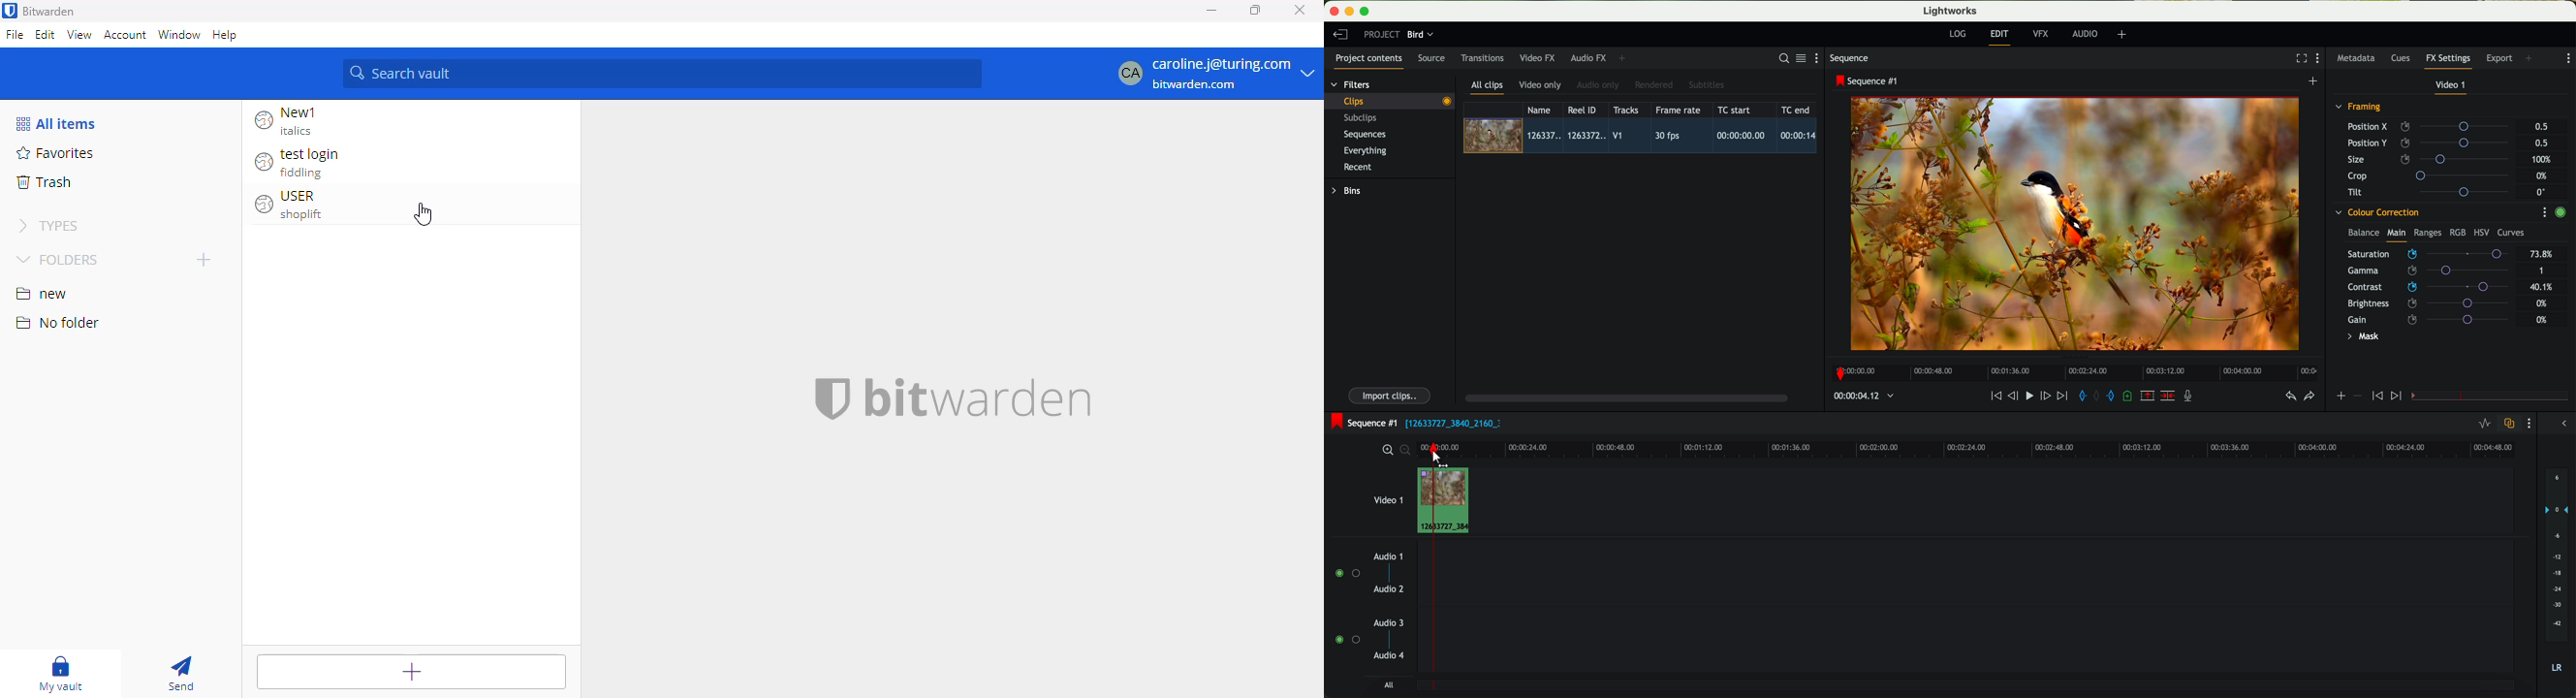 The width and height of the screenshot is (2576, 700). I want to click on scroll bar, so click(1625, 397).